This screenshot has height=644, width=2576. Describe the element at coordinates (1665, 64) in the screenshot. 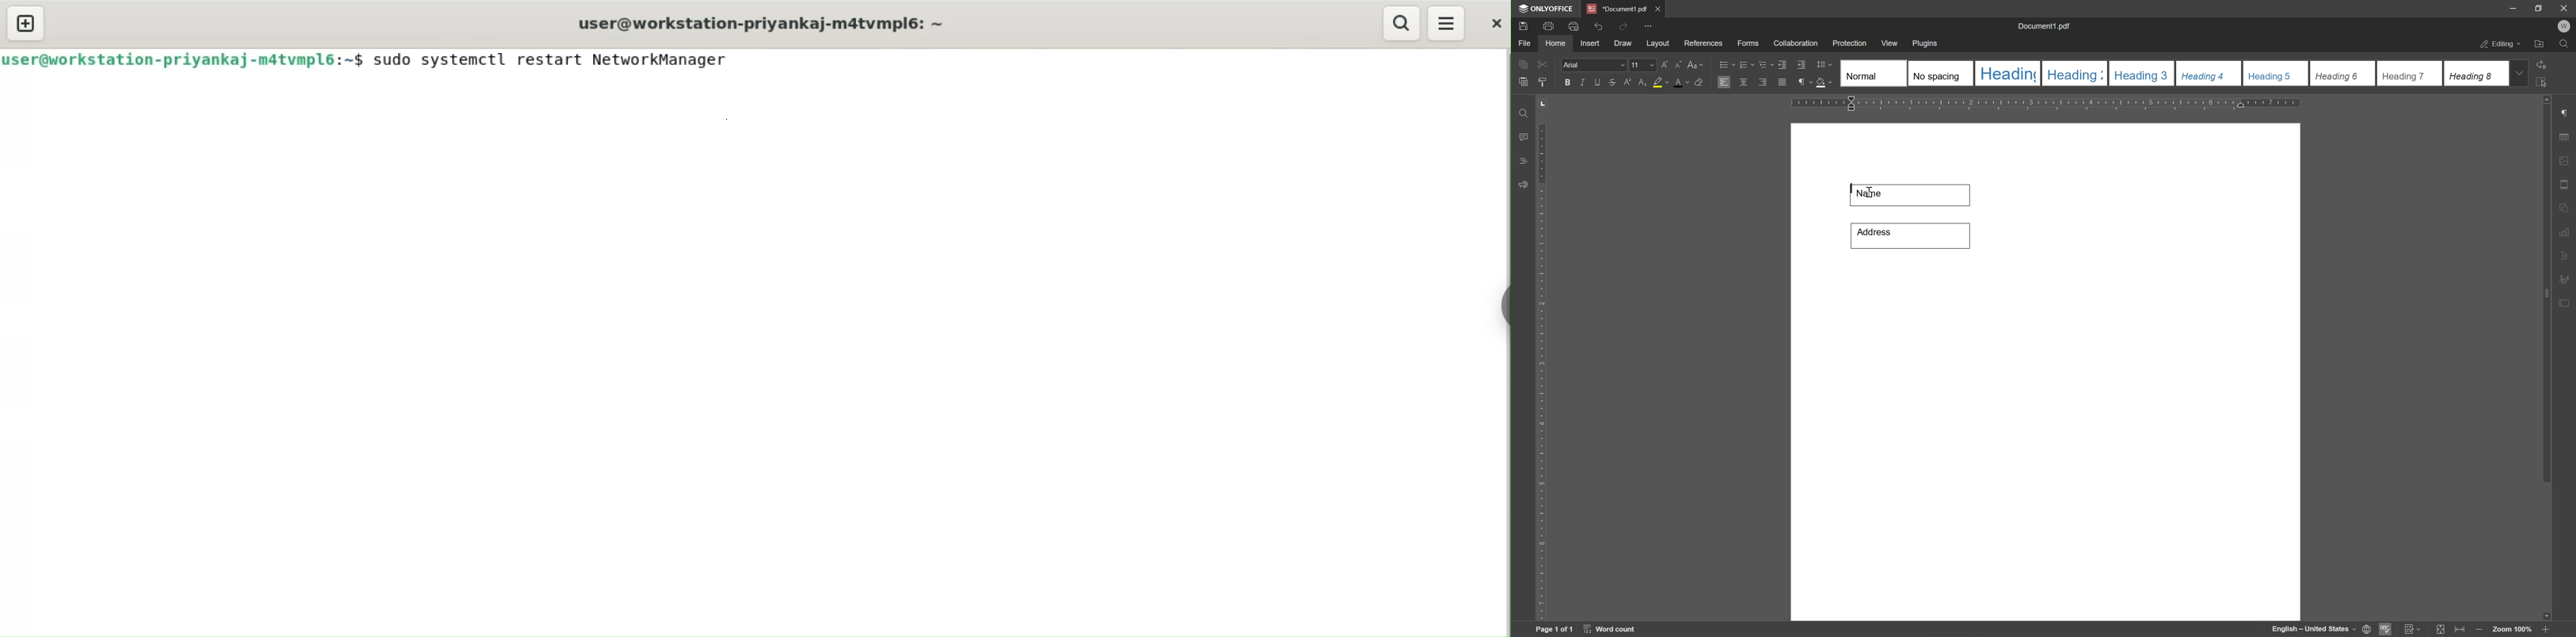

I see `increment font size` at that location.